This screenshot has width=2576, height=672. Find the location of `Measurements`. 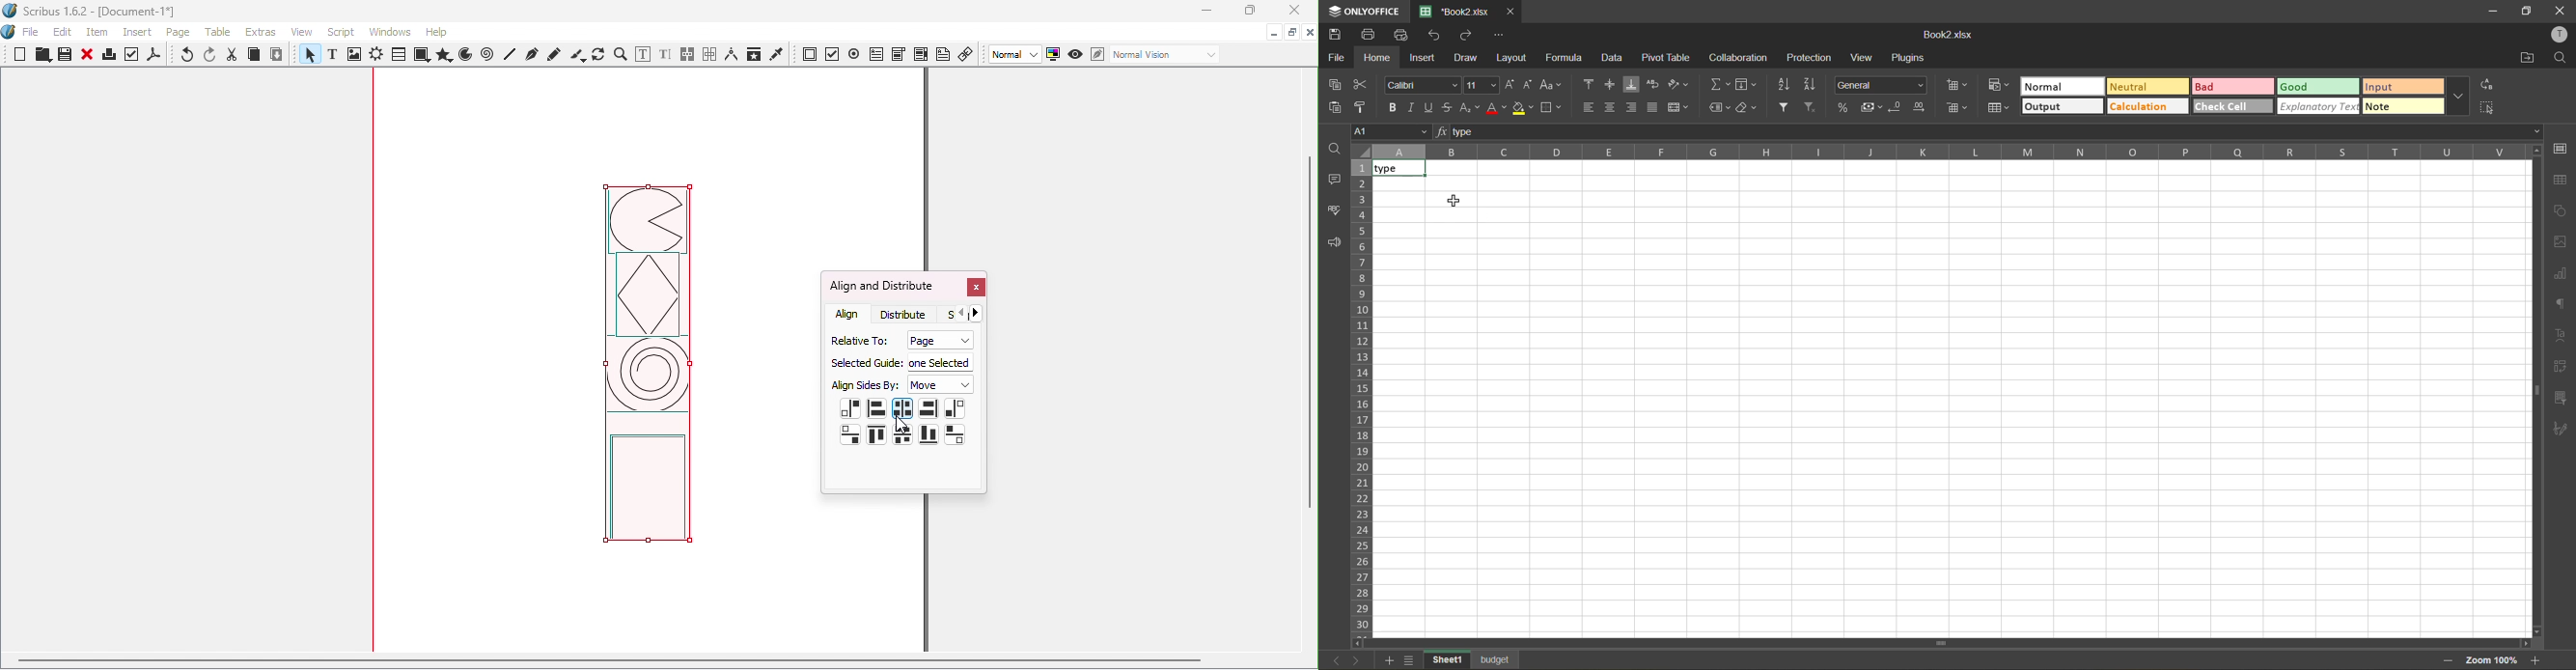

Measurements is located at coordinates (731, 54).